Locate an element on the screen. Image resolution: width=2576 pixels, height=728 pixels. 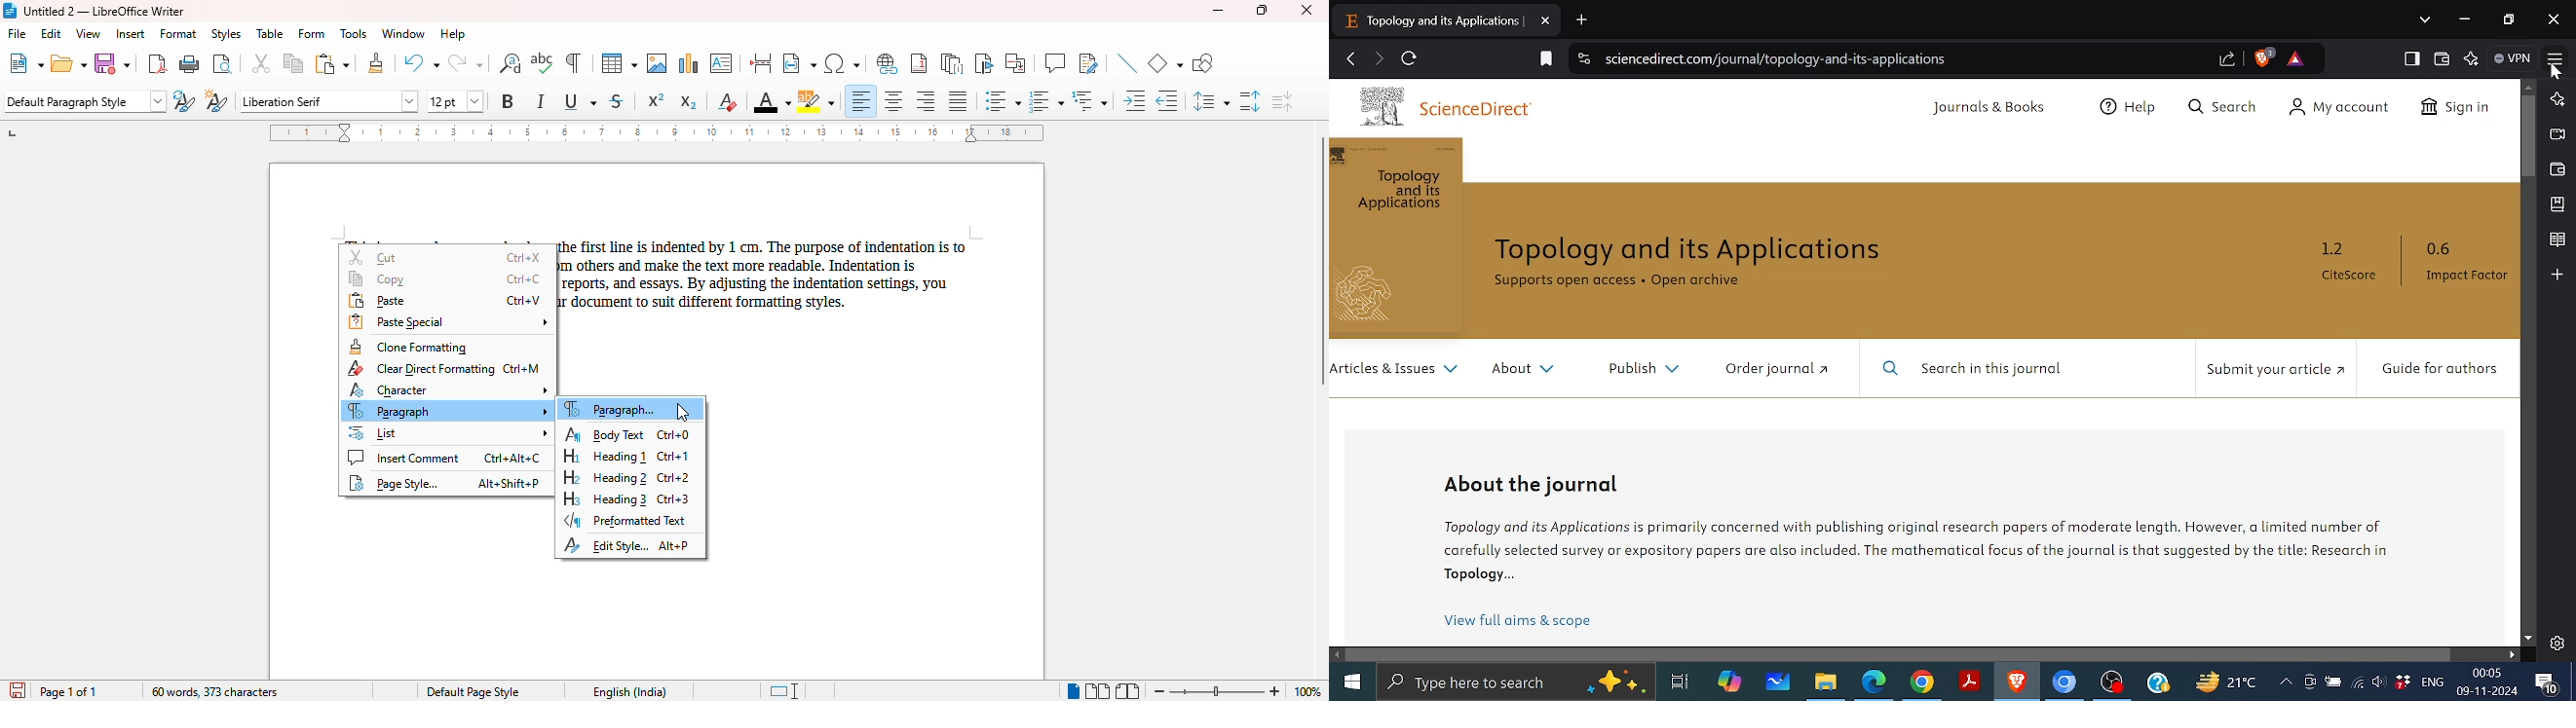
character is located at coordinates (448, 389).